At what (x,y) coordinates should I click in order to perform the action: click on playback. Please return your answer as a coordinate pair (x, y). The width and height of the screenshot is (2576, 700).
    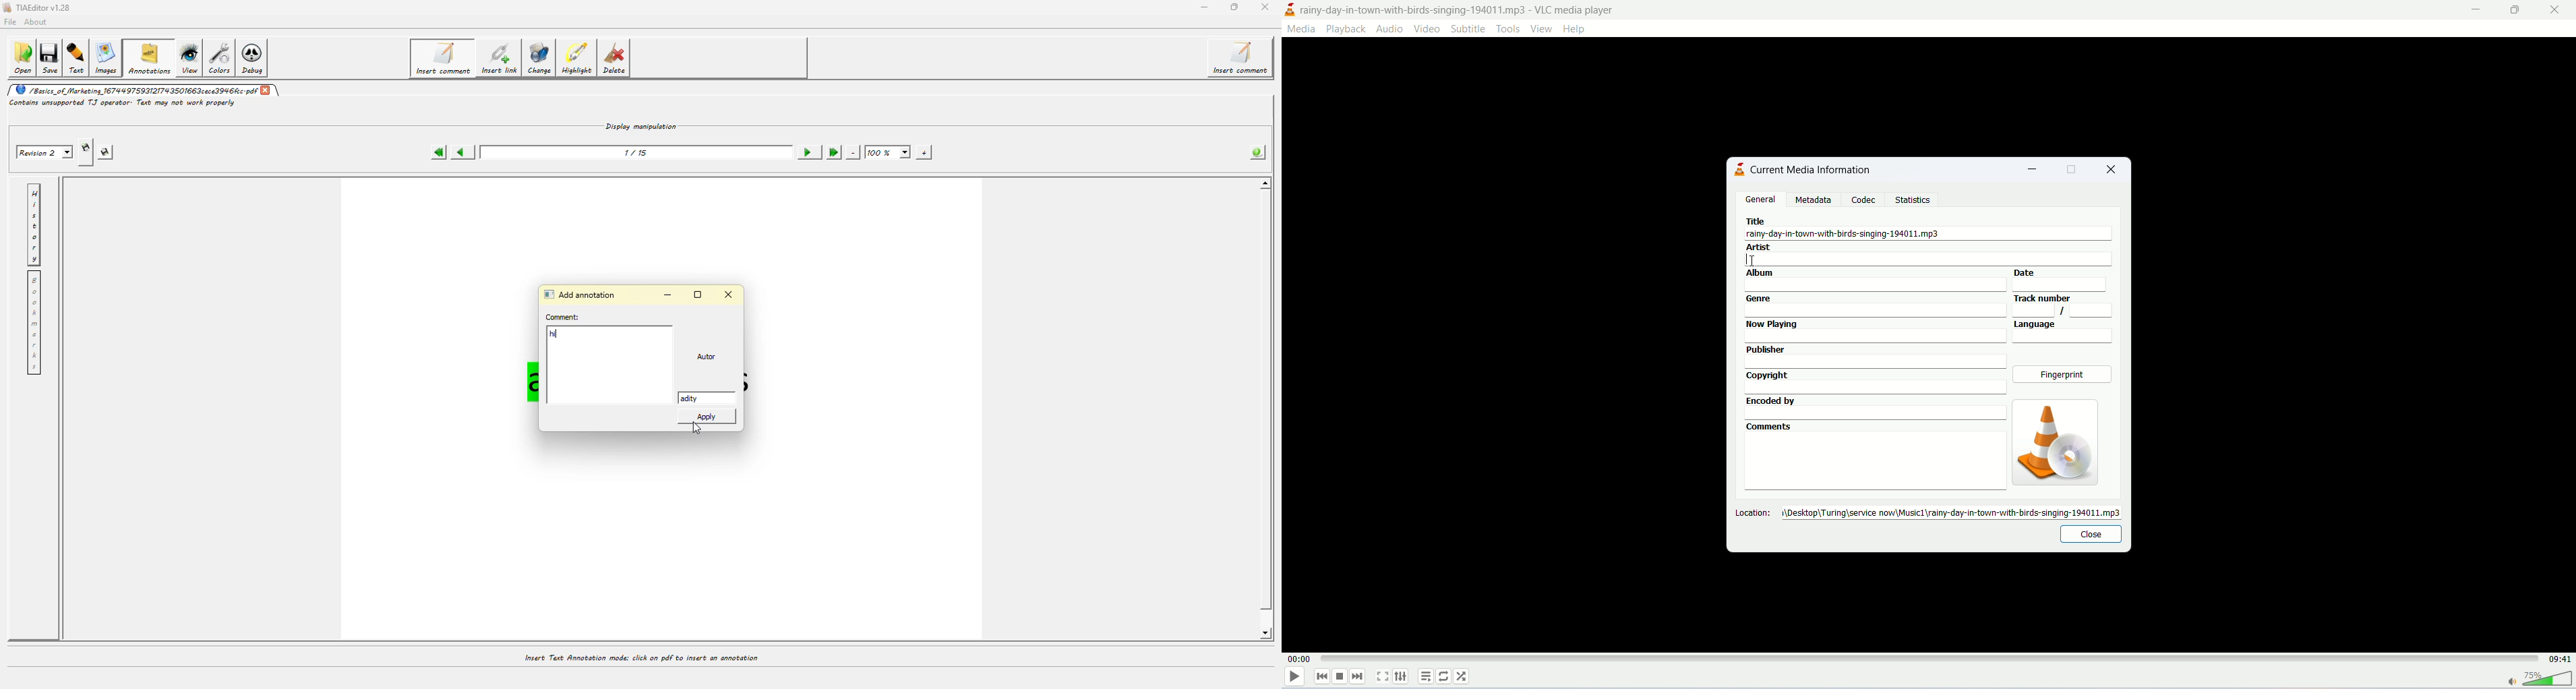
    Looking at the image, I should click on (1347, 29).